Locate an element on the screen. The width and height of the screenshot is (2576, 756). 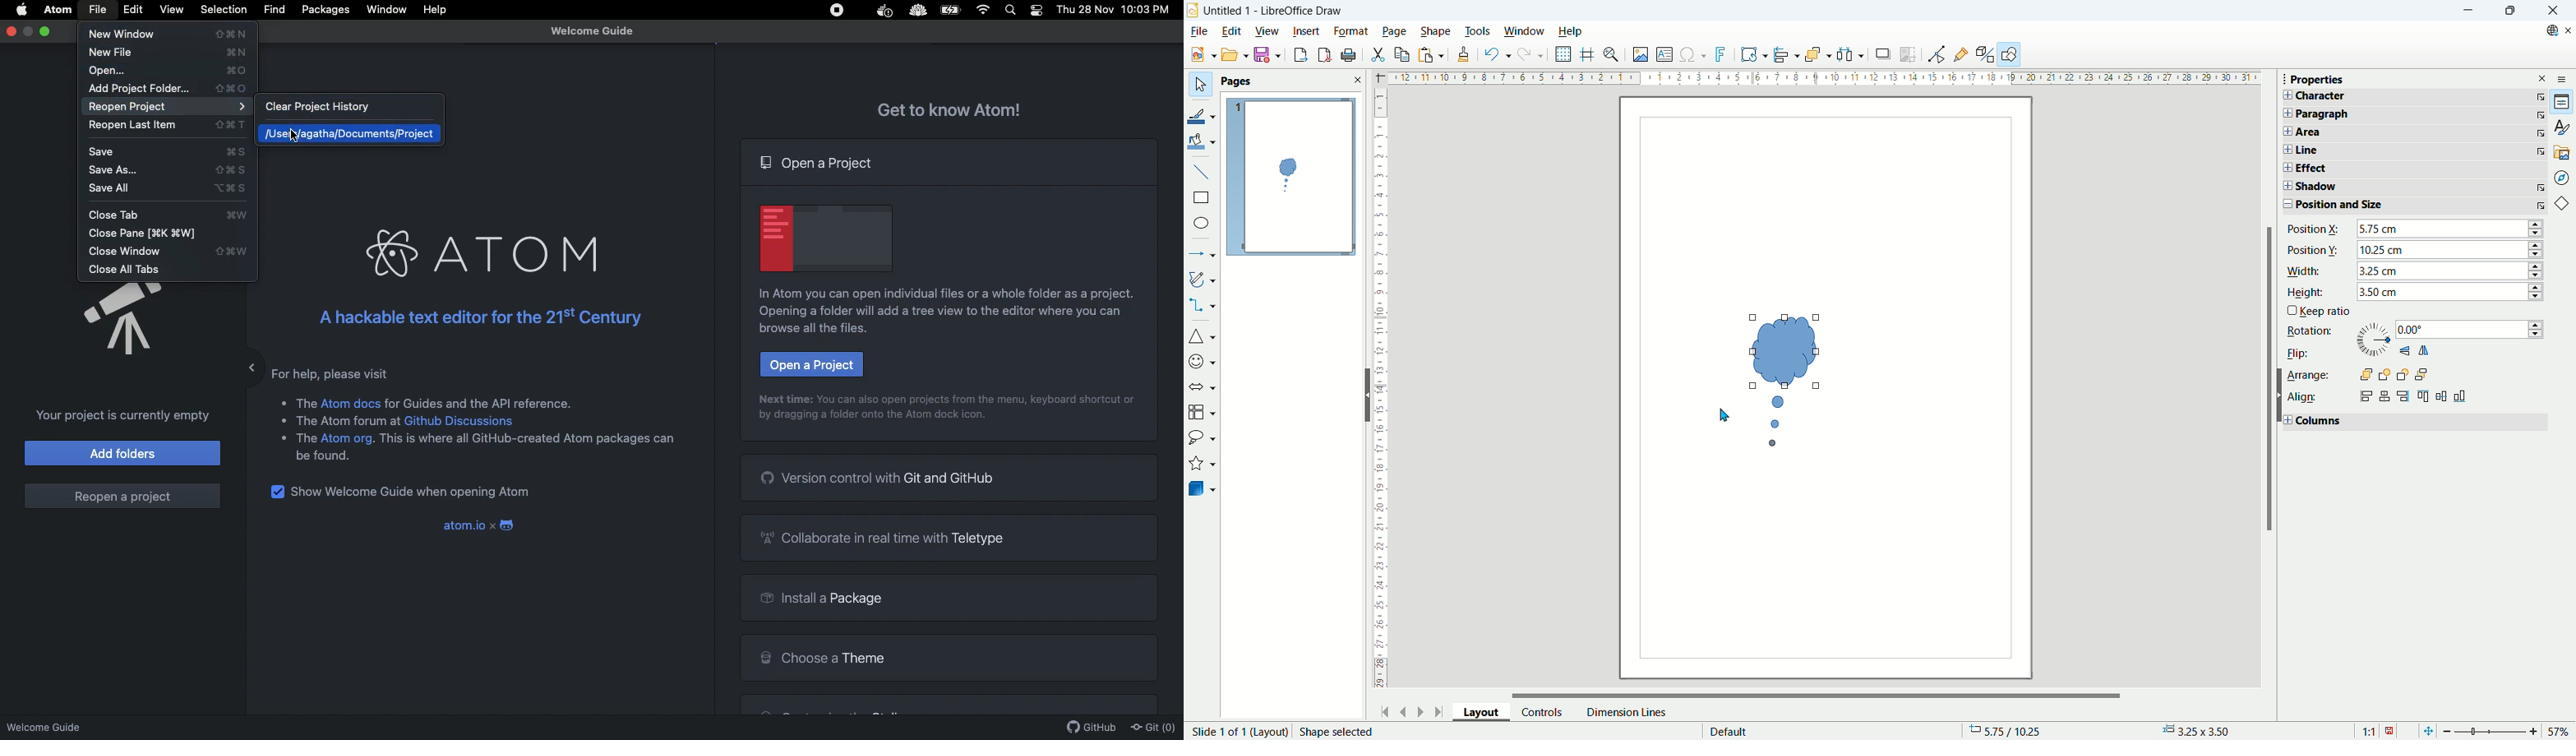
back one is located at coordinates (2403, 375).